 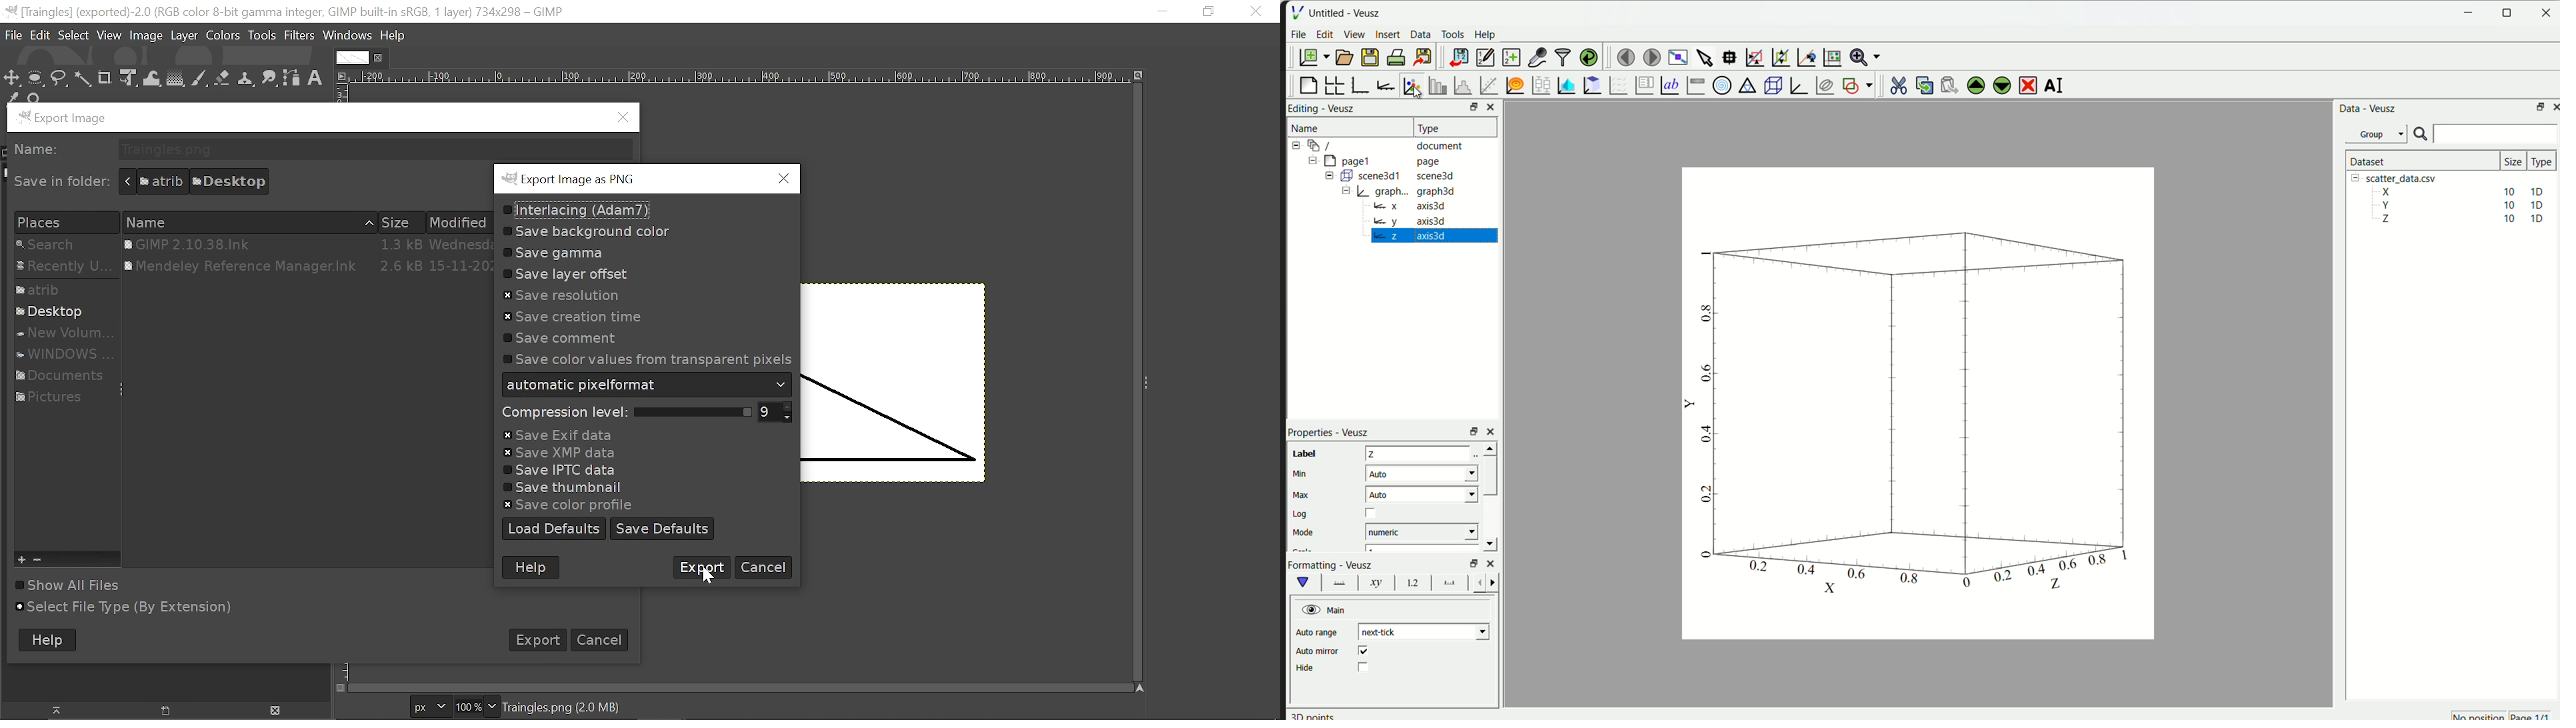 I want to click on zoom tool, so click(x=36, y=98).